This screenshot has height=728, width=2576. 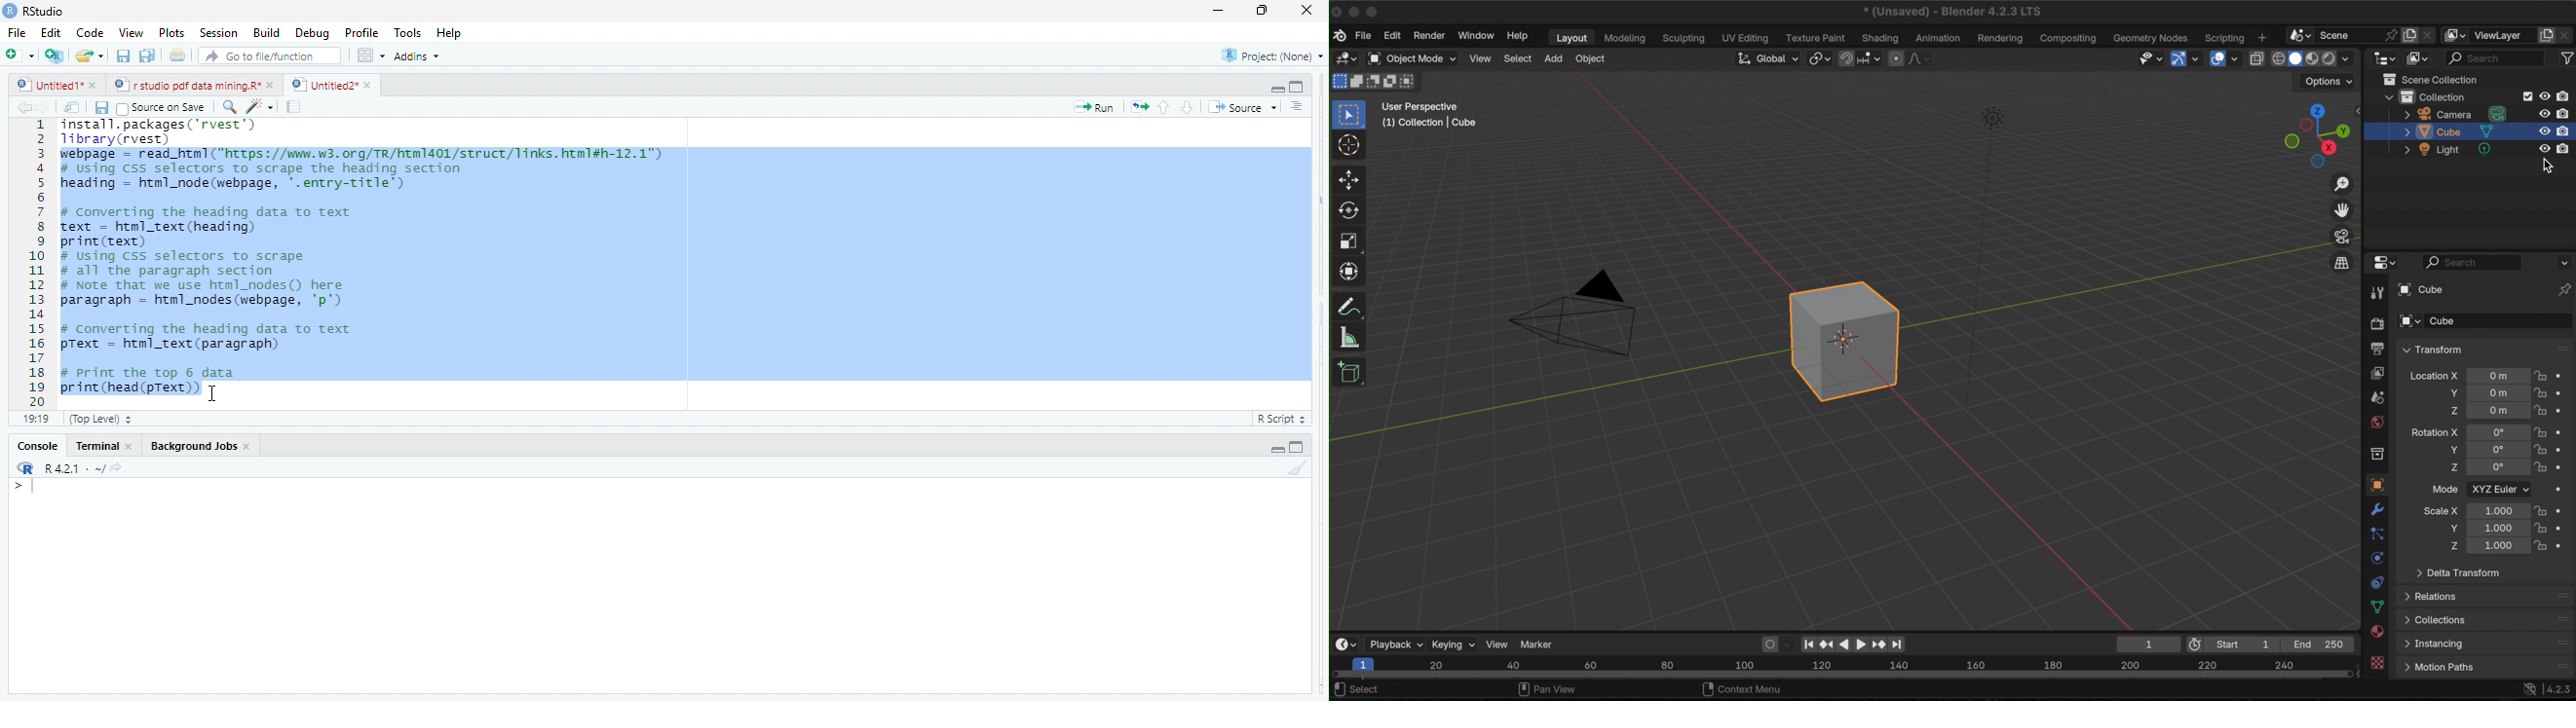 What do you see at coordinates (1453, 643) in the screenshot?
I see `keying dropdown` at bounding box center [1453, 643].